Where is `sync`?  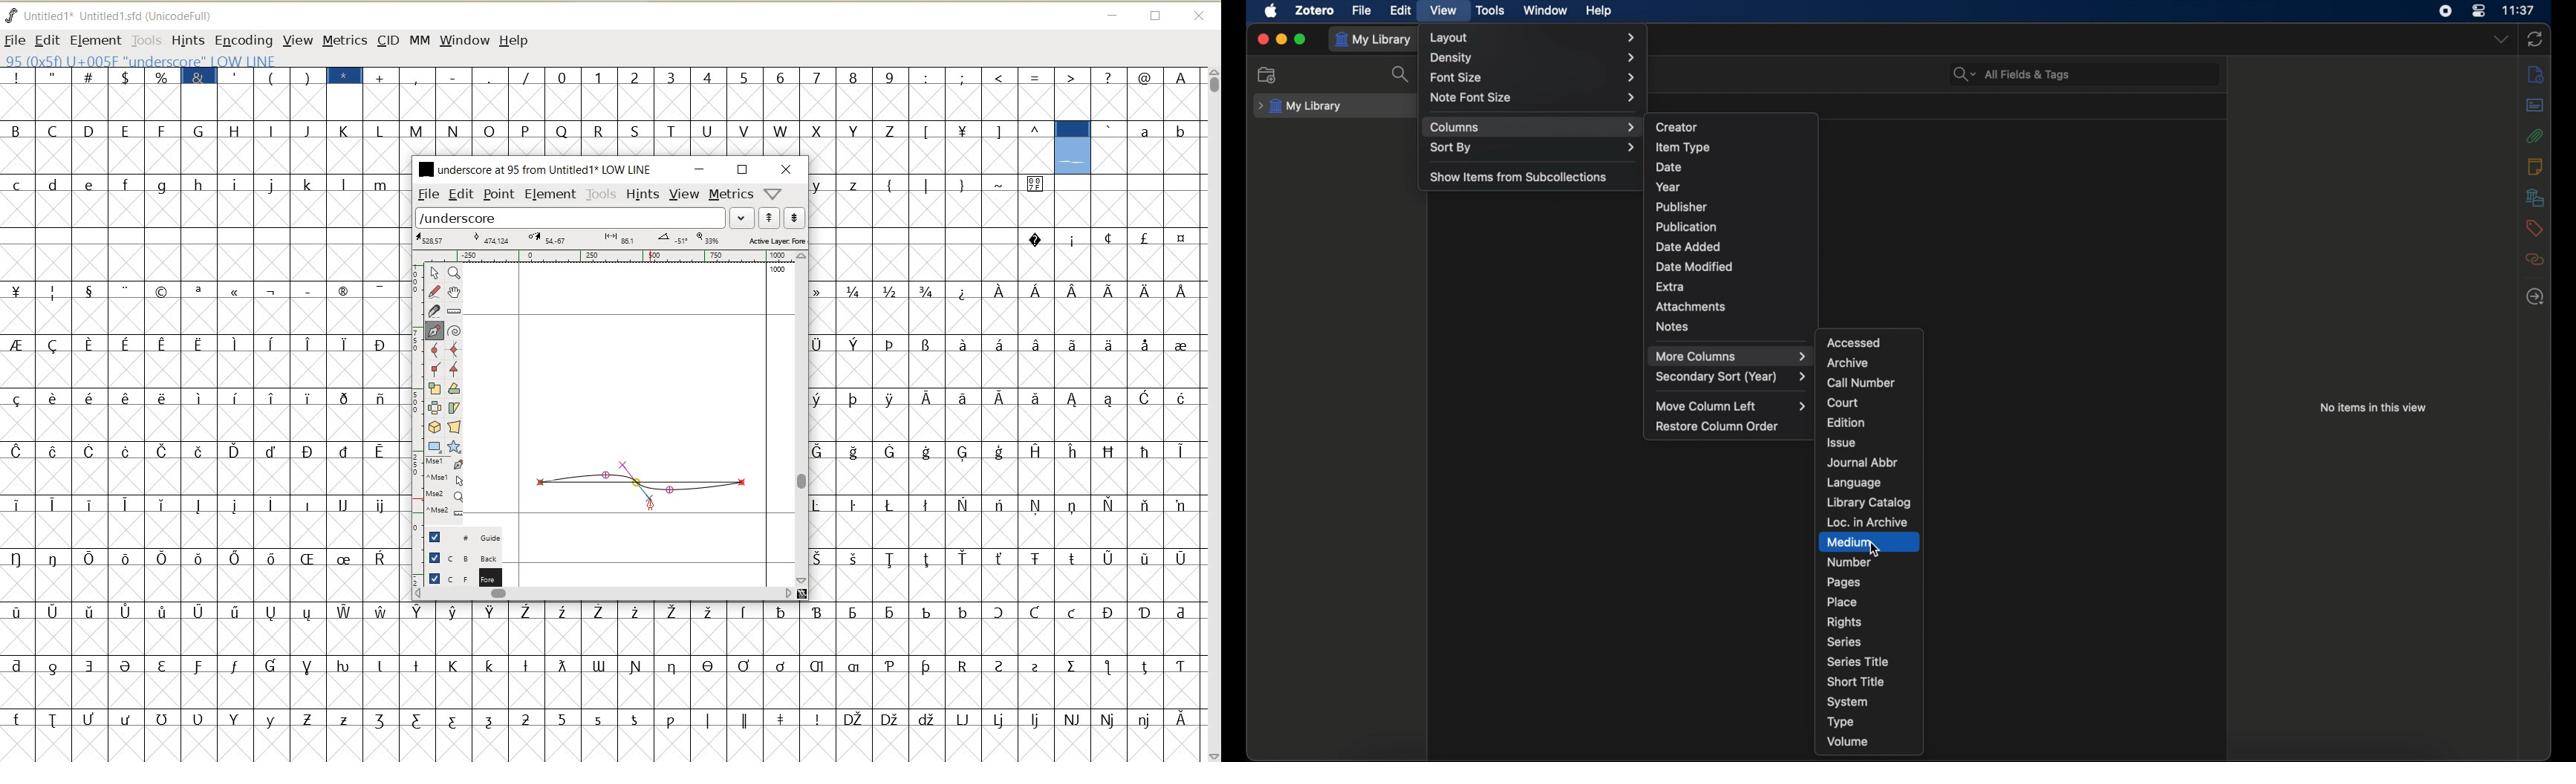
sync is located at coordinates (2535, 39).